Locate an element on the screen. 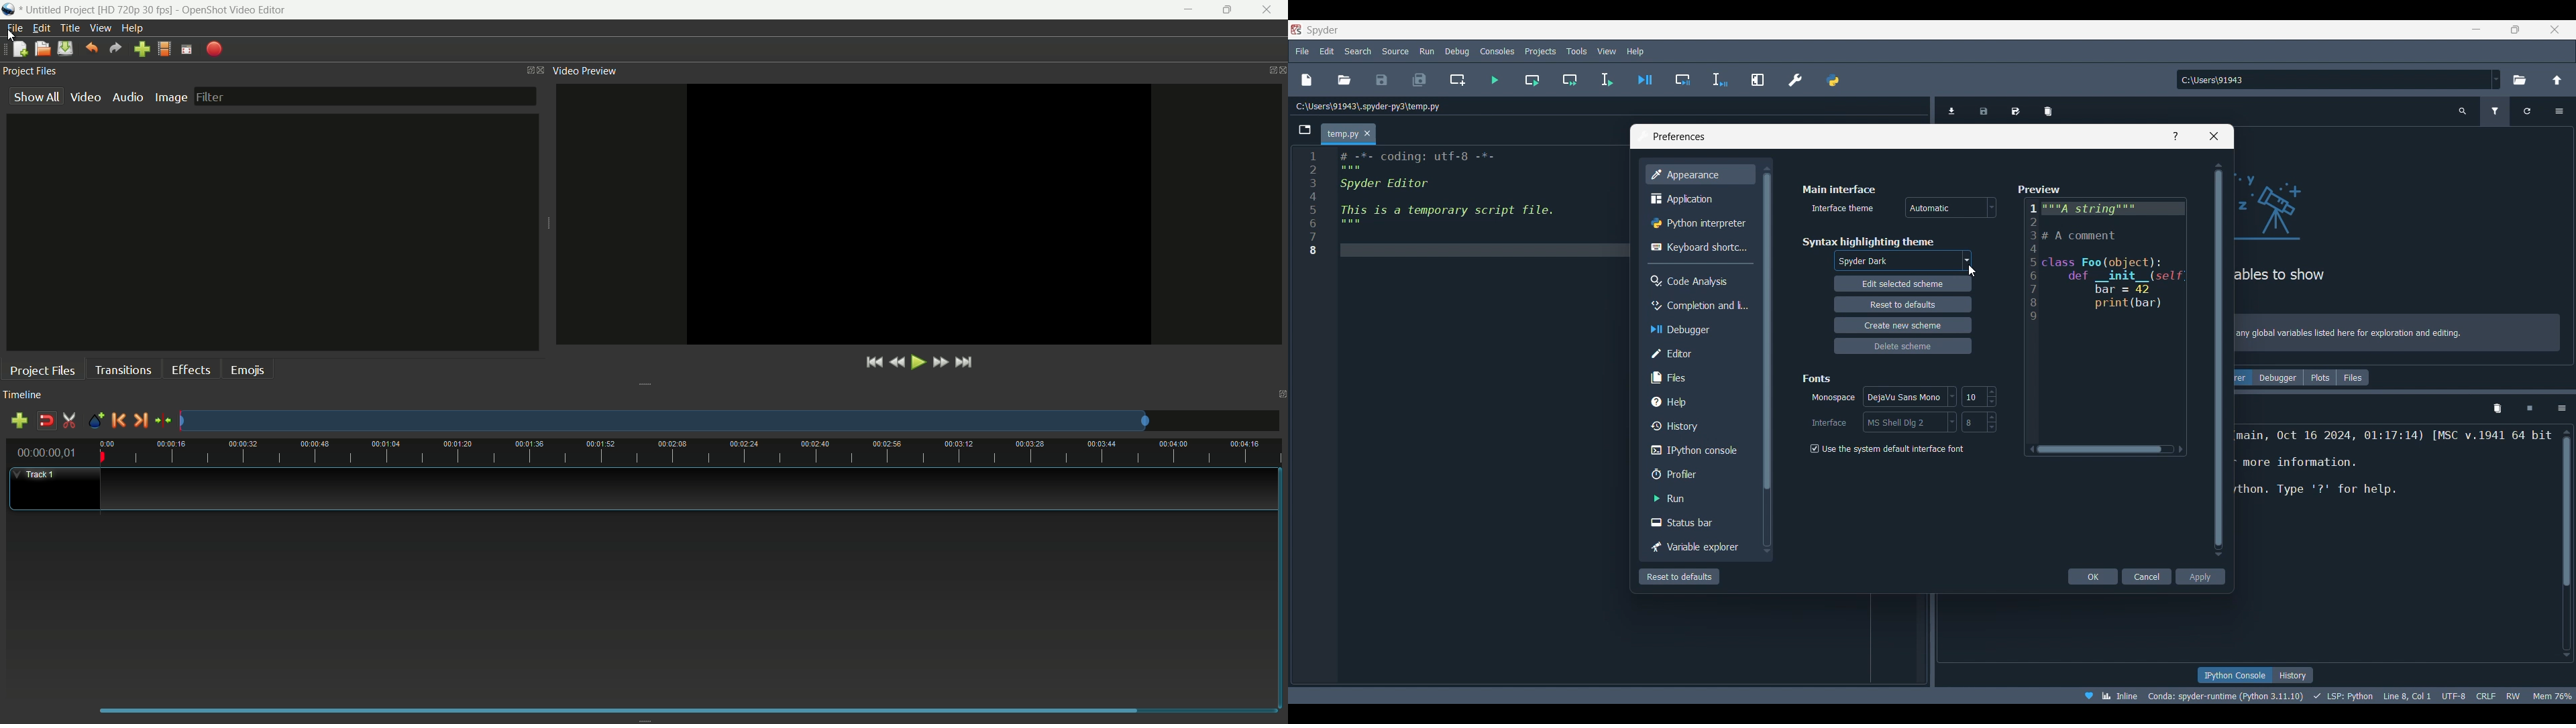 The width and height of the screenshot is (2576, 728). Source menu is located at coordinates (1396, 51).